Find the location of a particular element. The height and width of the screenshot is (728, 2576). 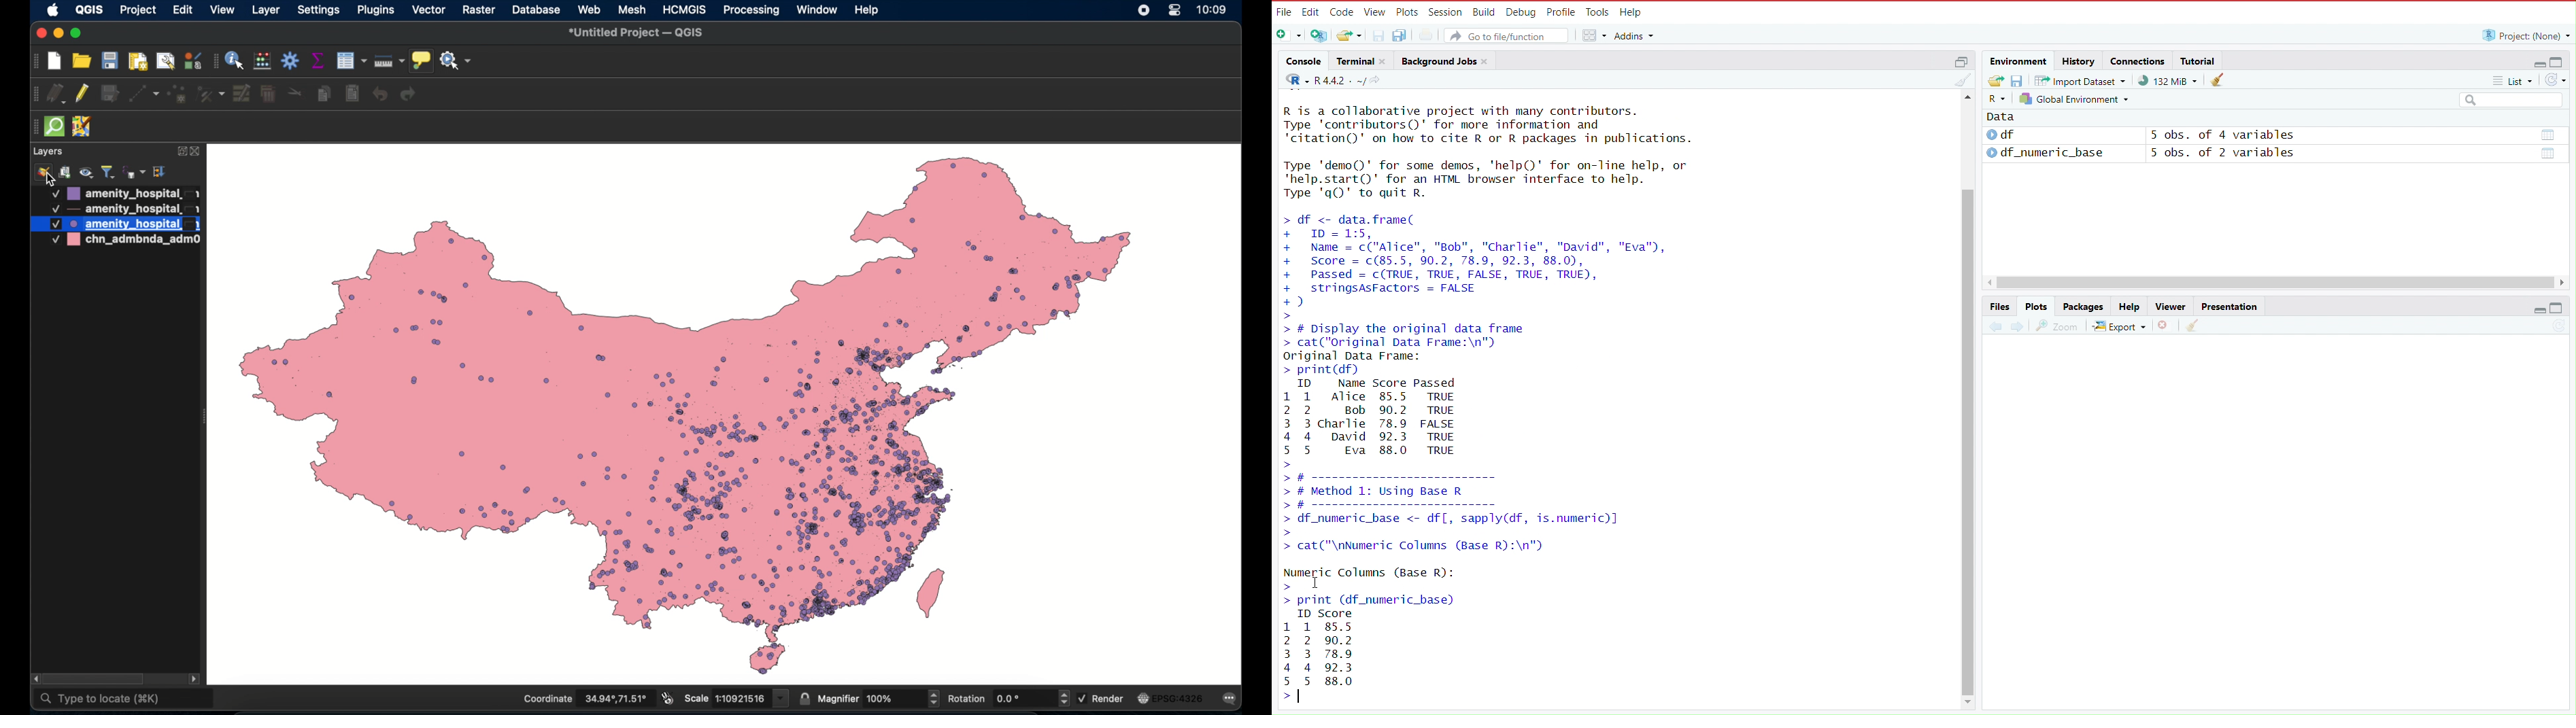

df <- data.frame(
ID = 1:5,
Name = c("Alice", "Bob", "Charlie", "David", "Eva"),
Score = c(85.5, 90.2, 78.9, 92.3, 88.0),
Passed = c(TRUE, TRUE, FALSE, TRUE, TRUE),
stringsAsFactors = FALSE

) is located at coordinates (1493, 260).